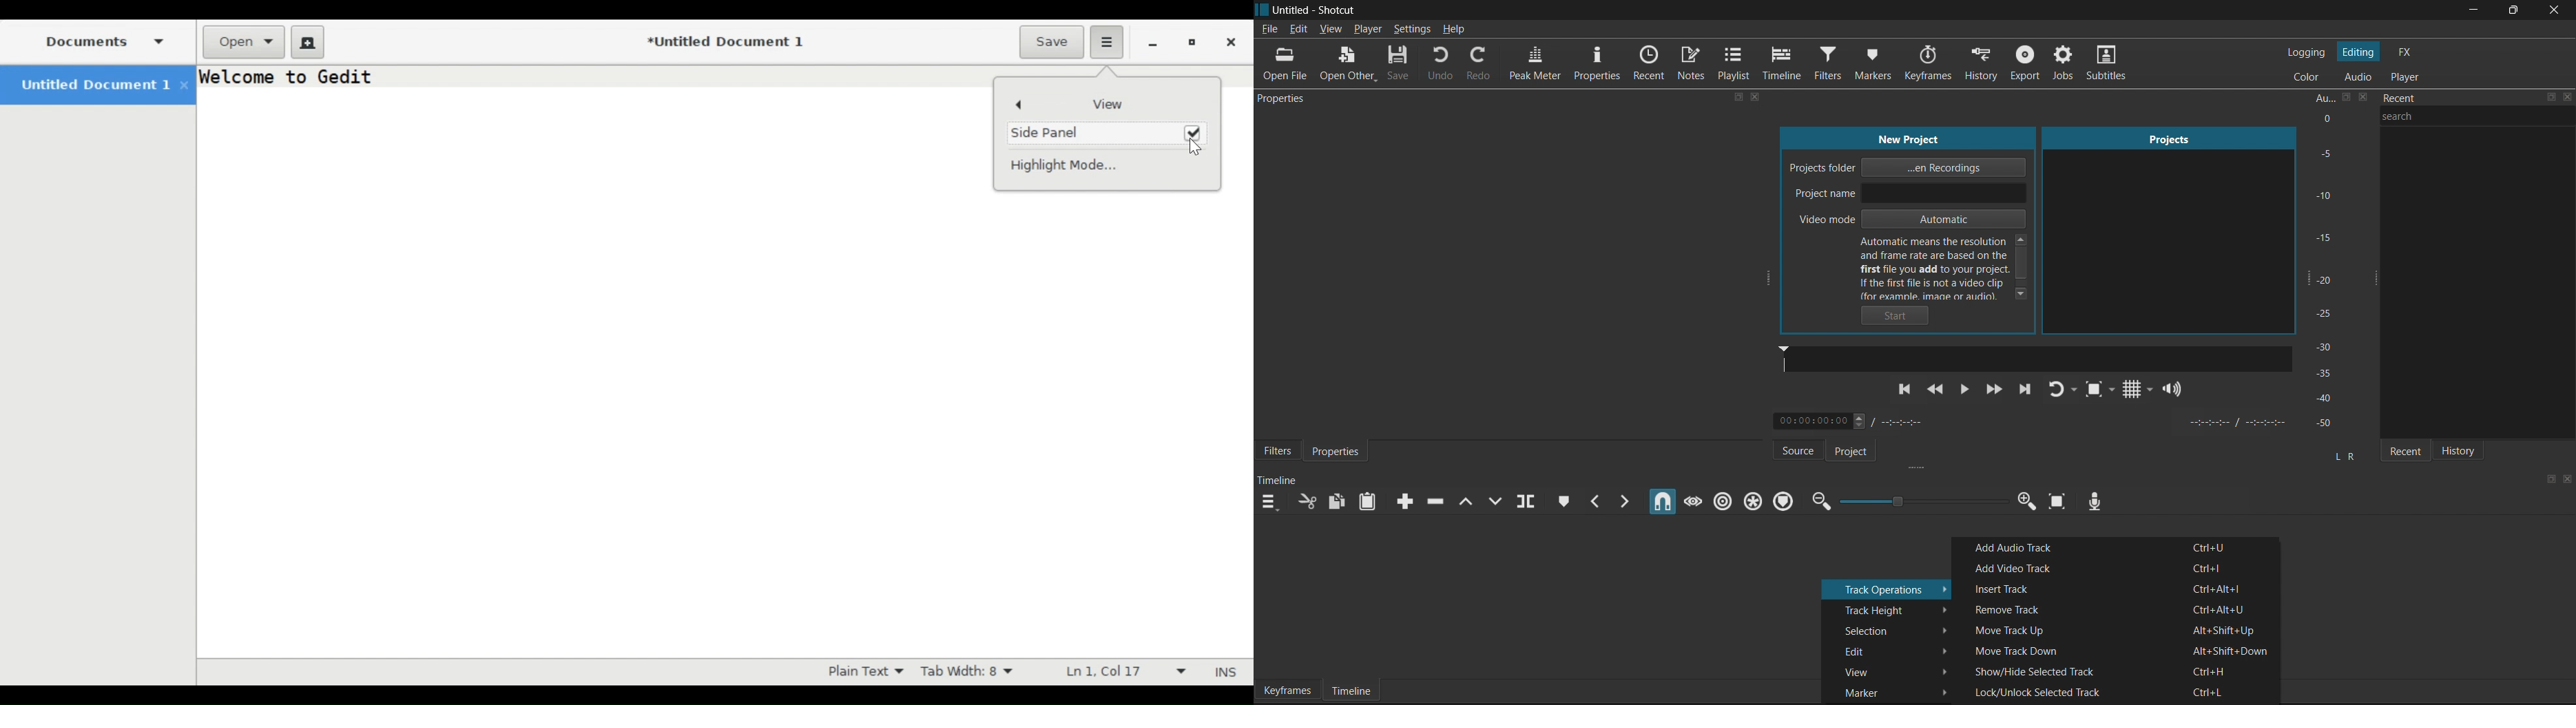  What do you see at coordinates (2174, 390) in the screenshot?
I see `Volume Control` at bounding box center [2174, 390].